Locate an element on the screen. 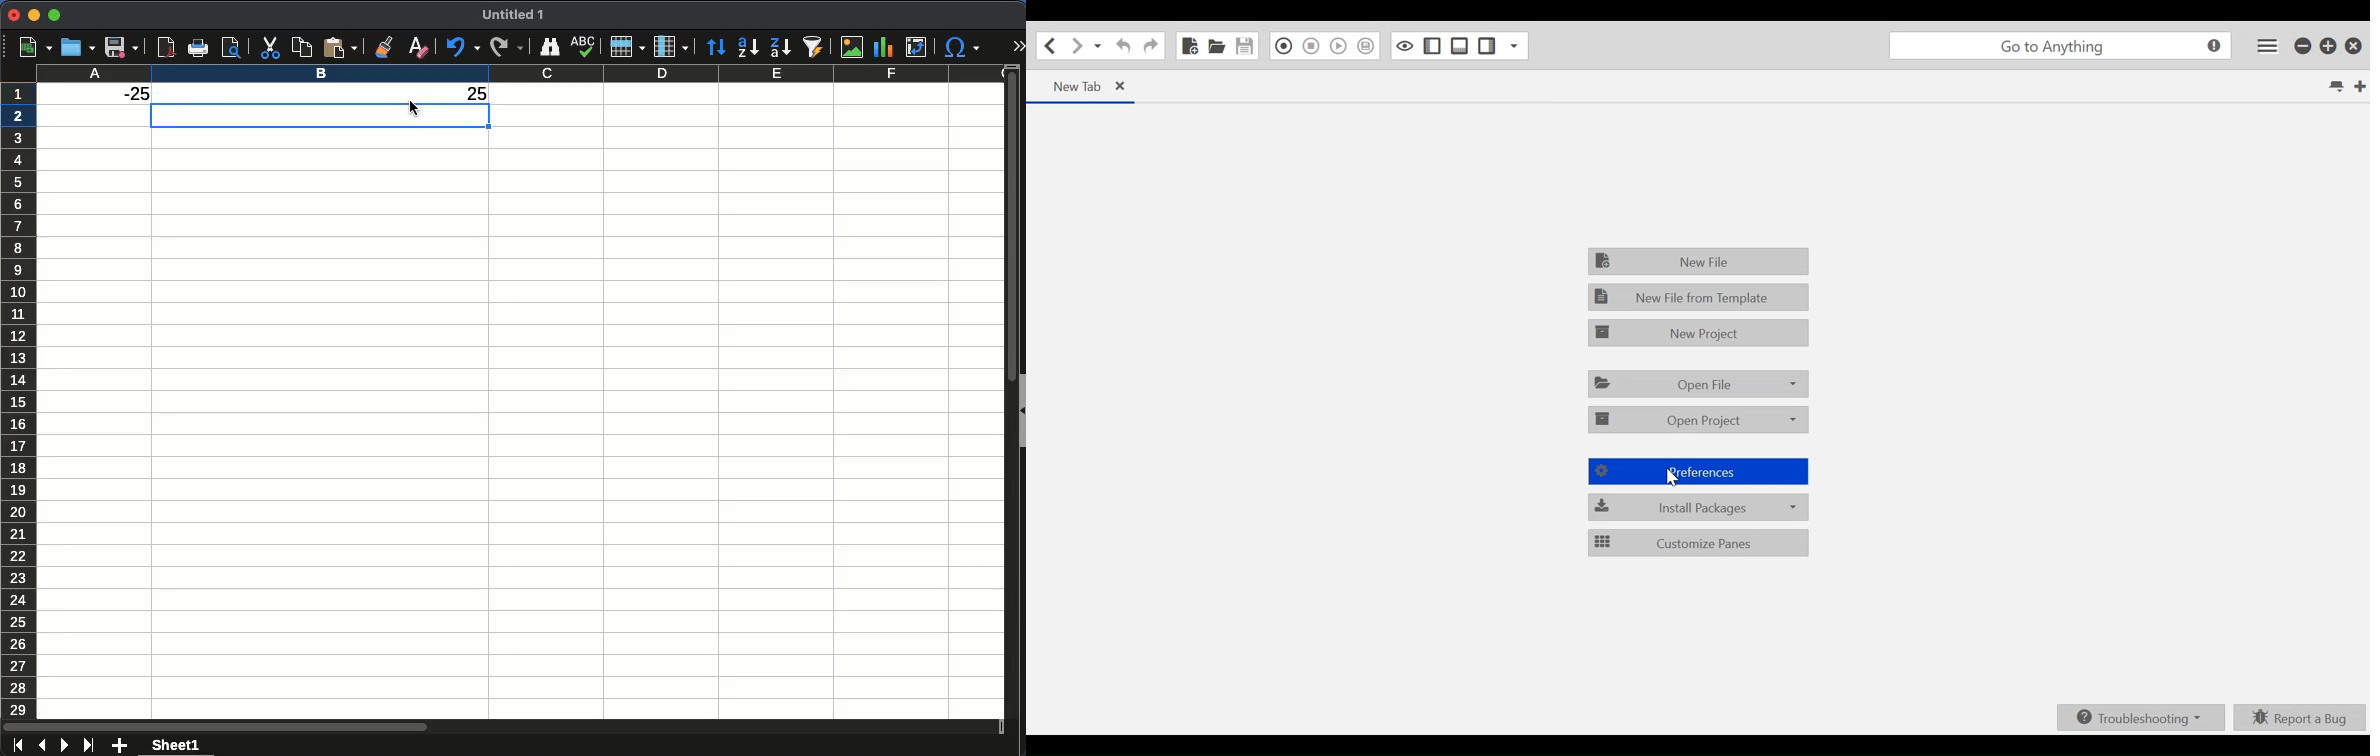  Show/Hide Right Pane is located at coordinates (1487, 46).